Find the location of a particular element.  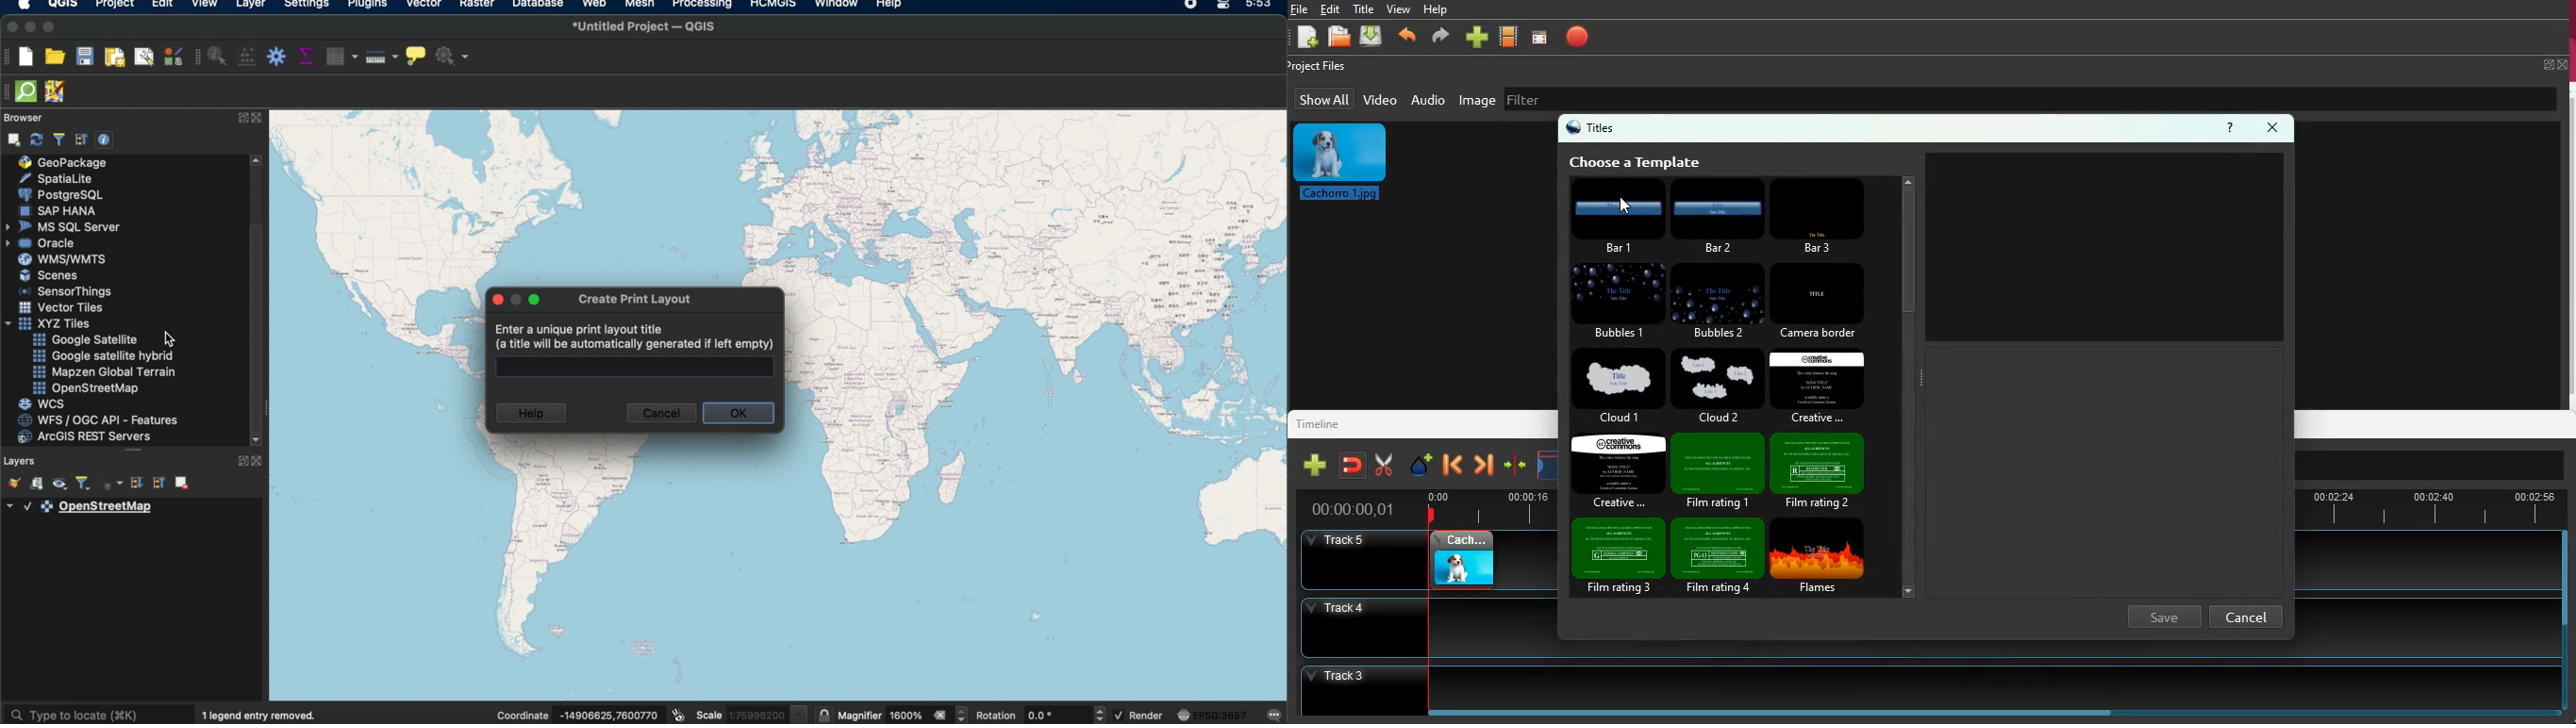

spatiallite is located at coordinates (60, 179).